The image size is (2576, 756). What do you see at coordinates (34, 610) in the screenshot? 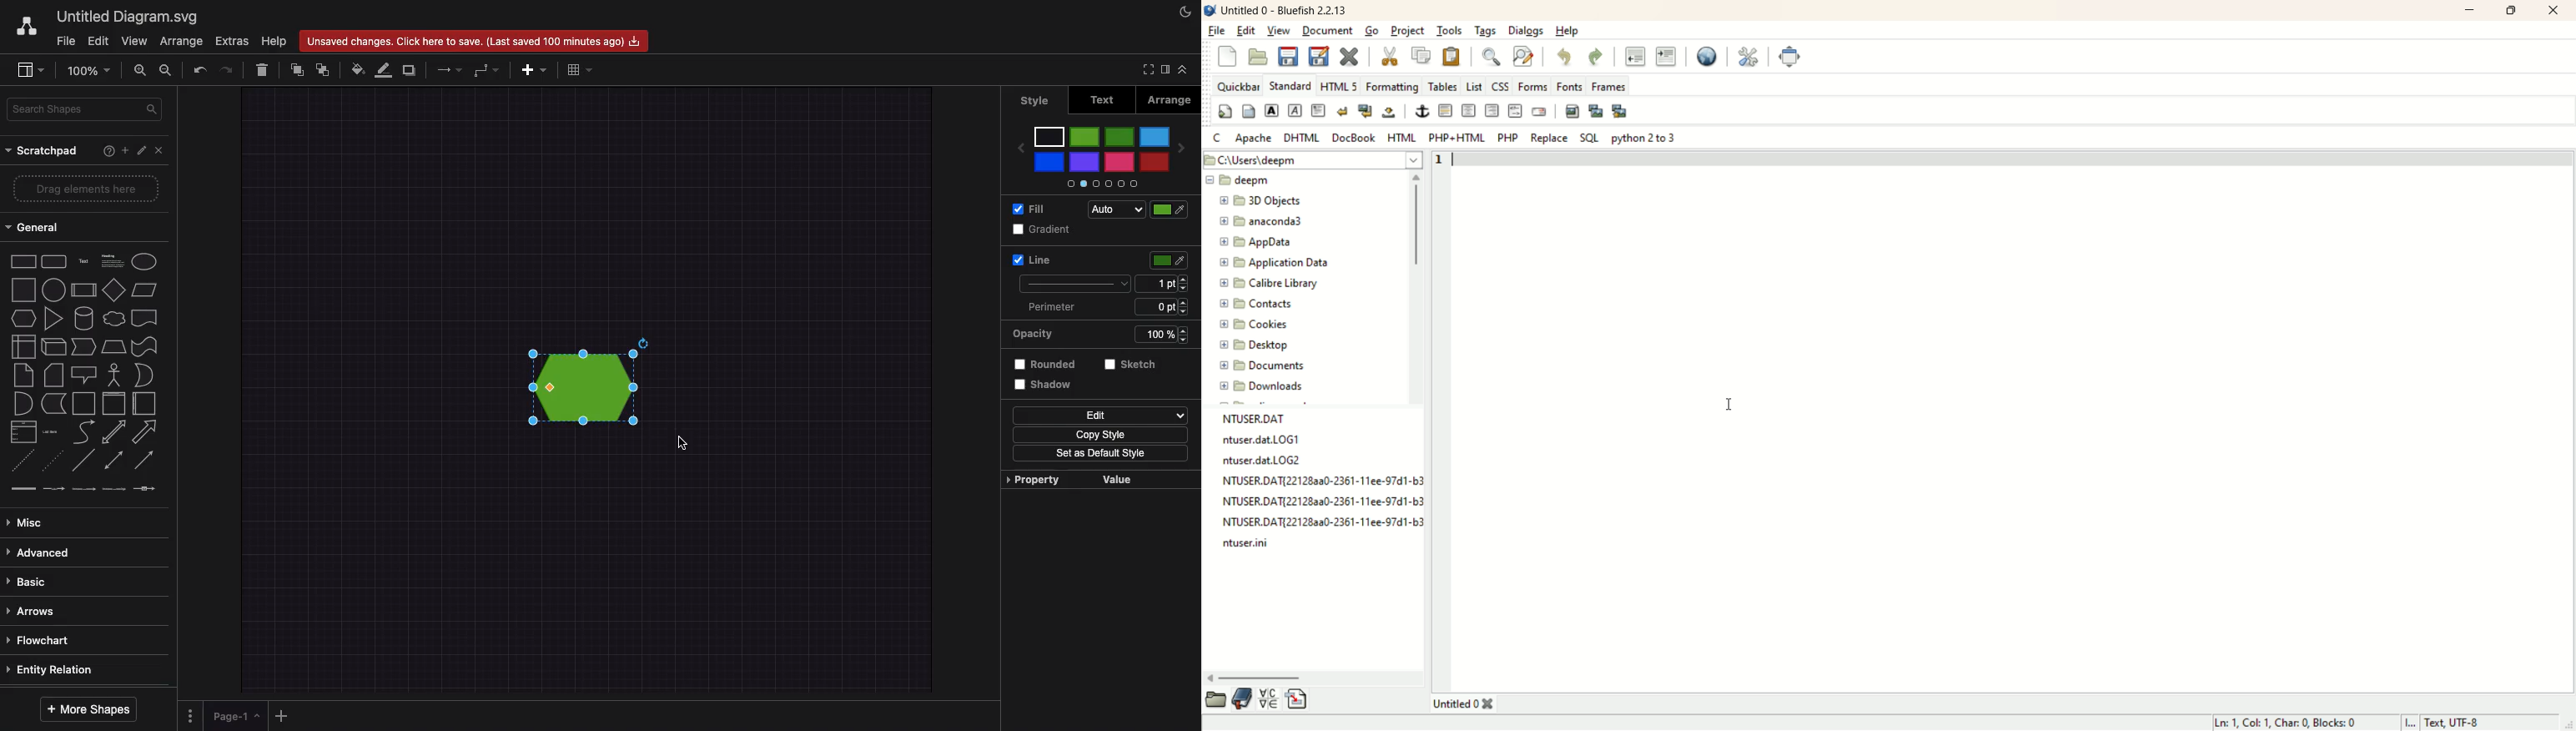
I see `Arrows` at bounding box center [34, 610].